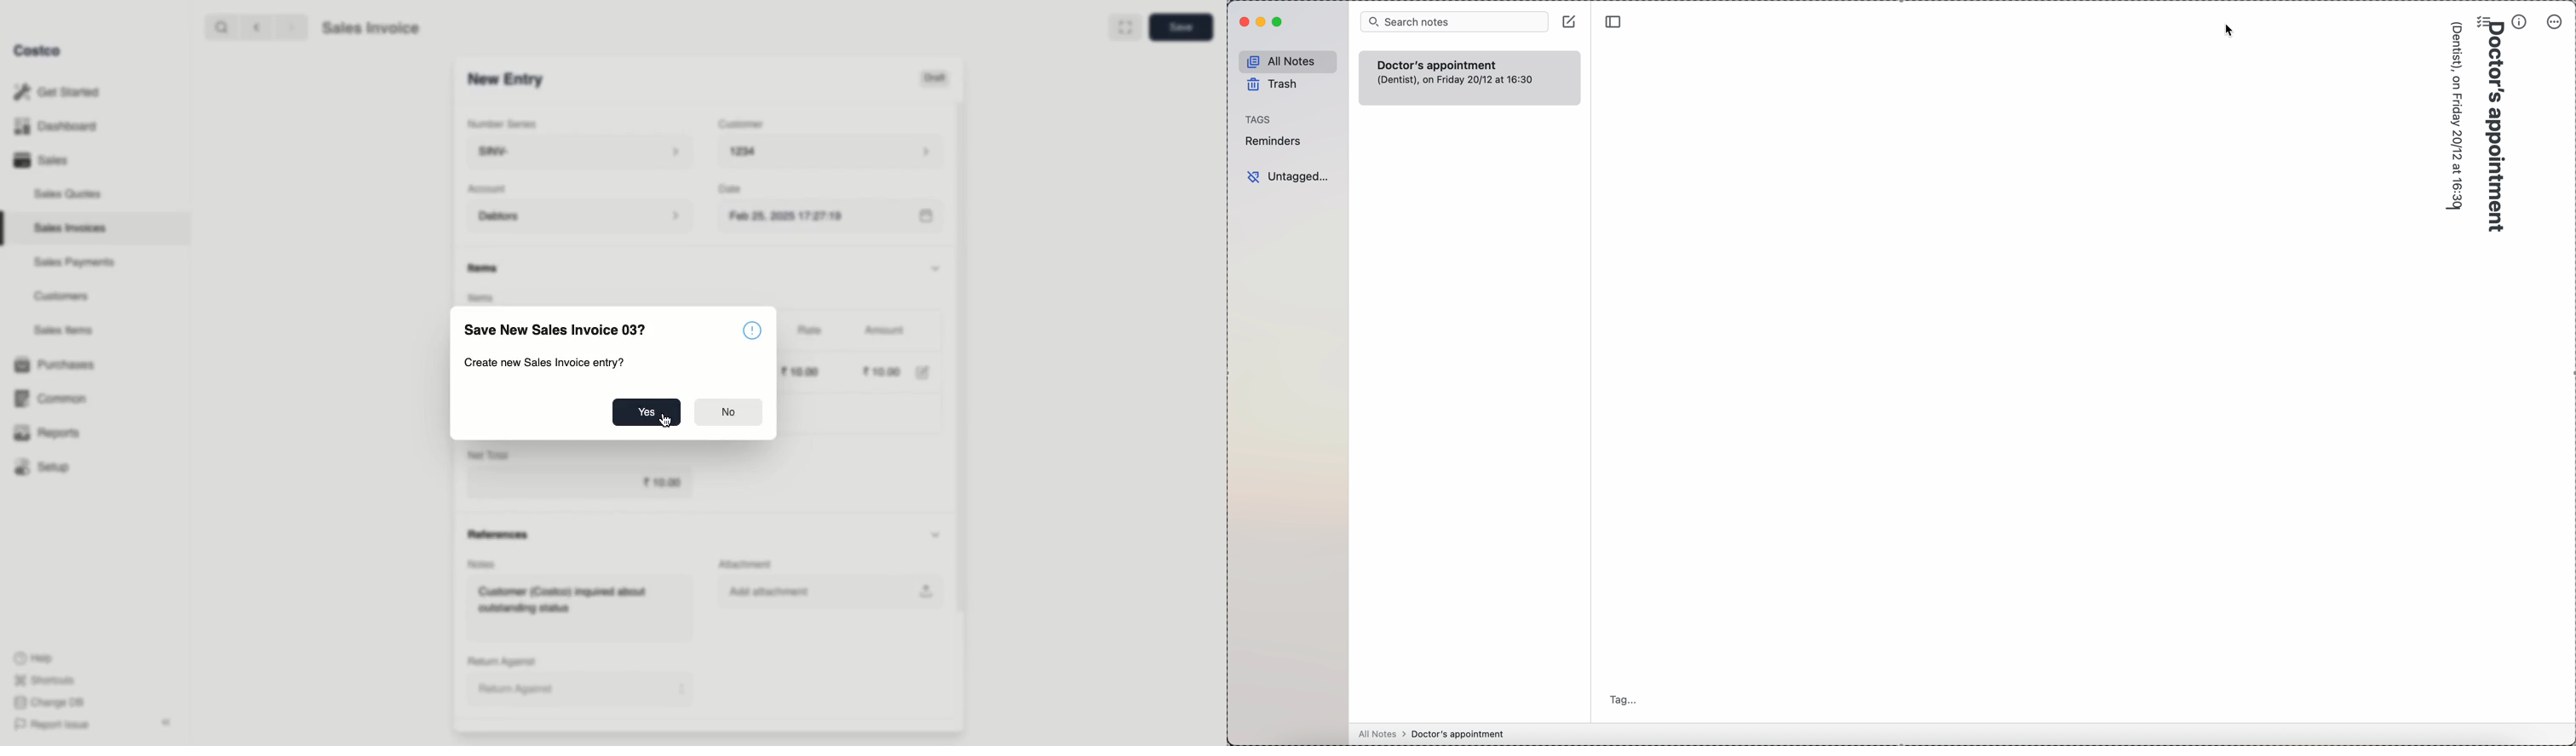 Image resolution: width=2576 pixels, height=756 pixels. What do you see at coordinates (665, 422) in the screenshot?
I see `cursor` at bounding box center [665, 422].